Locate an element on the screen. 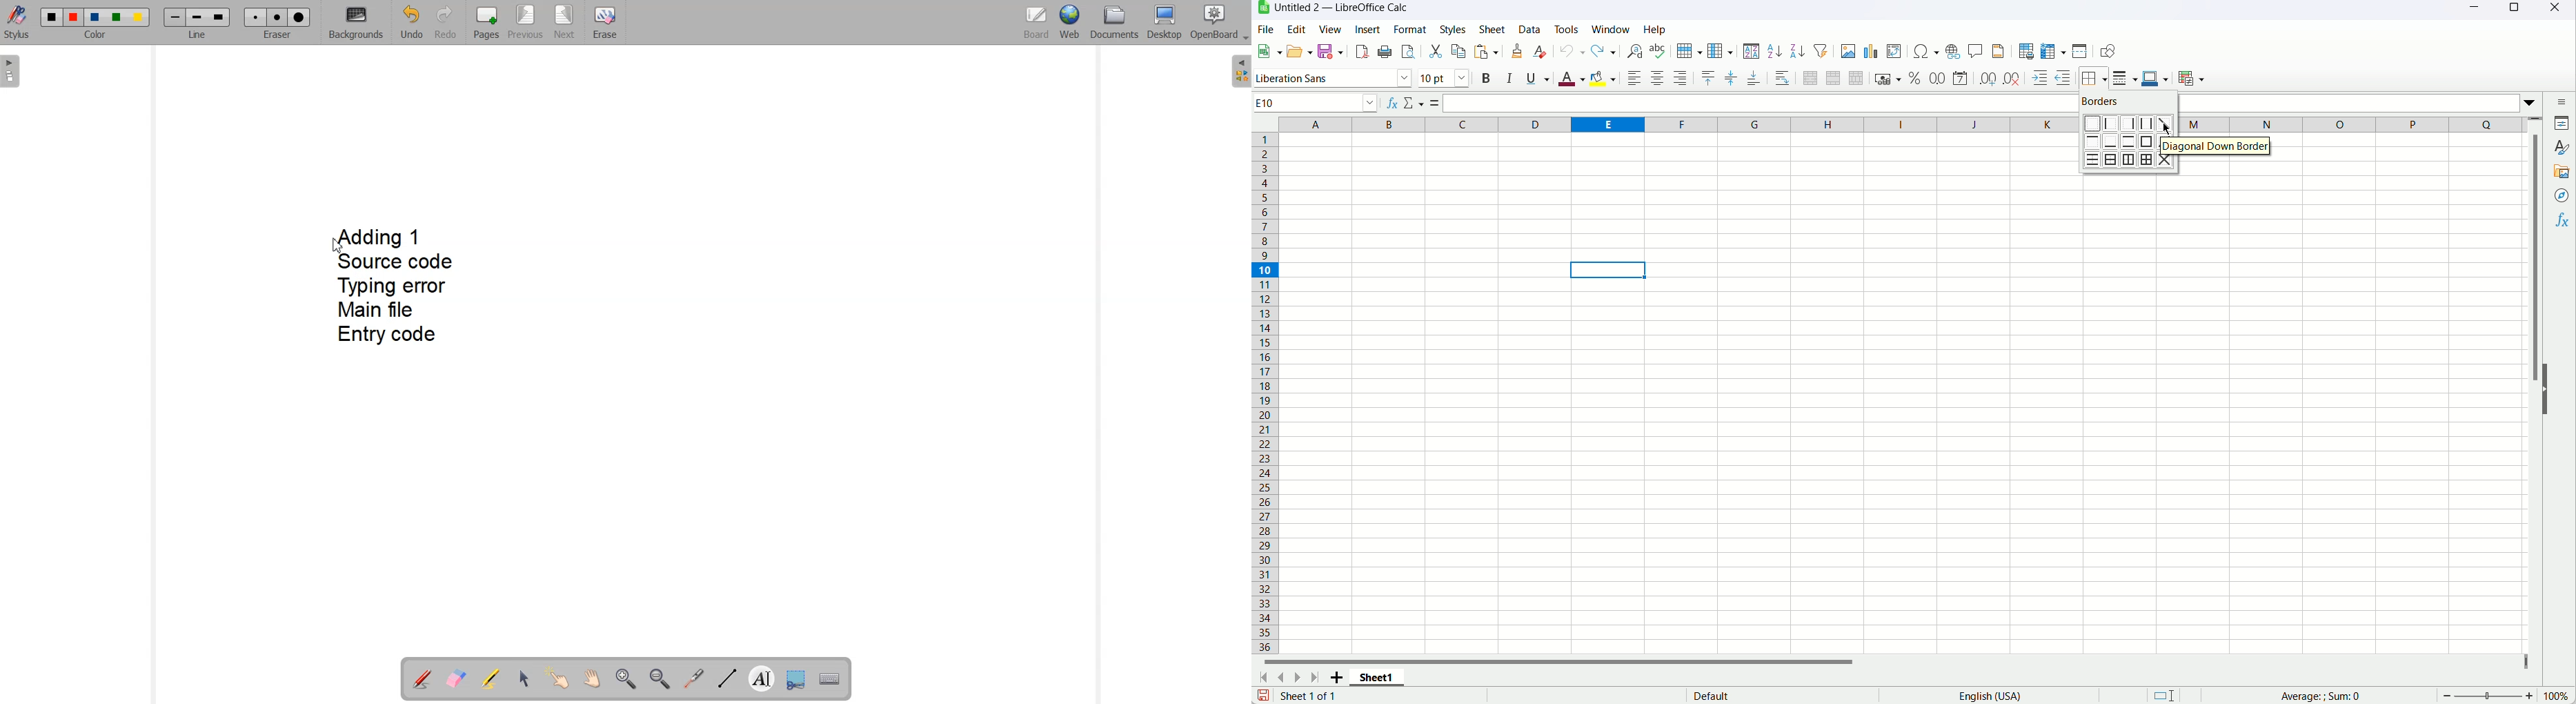 Image resolution: width=2576 pixels, height=728 pixels. Navigator is located at coordinates (2562, 195).